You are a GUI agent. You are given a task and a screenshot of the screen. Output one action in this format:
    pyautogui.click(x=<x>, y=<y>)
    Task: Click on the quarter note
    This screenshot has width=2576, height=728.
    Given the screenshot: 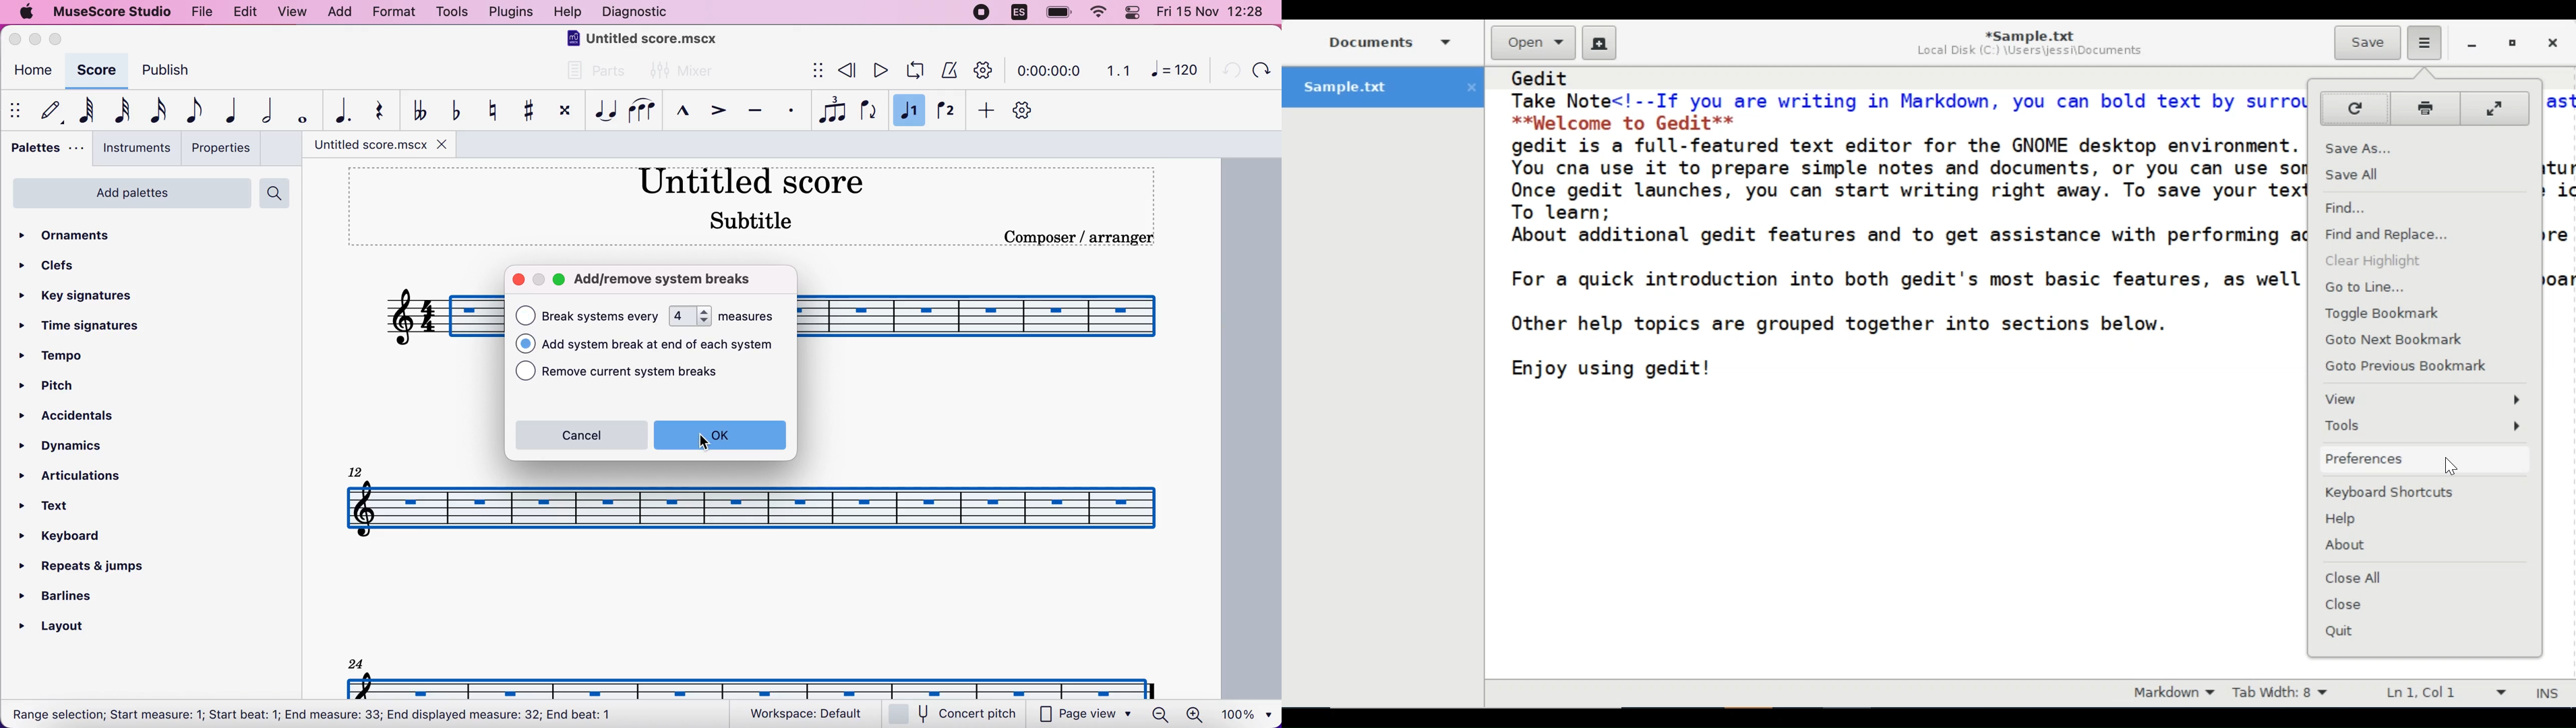 What is the action you would take?
    pyautogui.click(x=227, y=110)
    